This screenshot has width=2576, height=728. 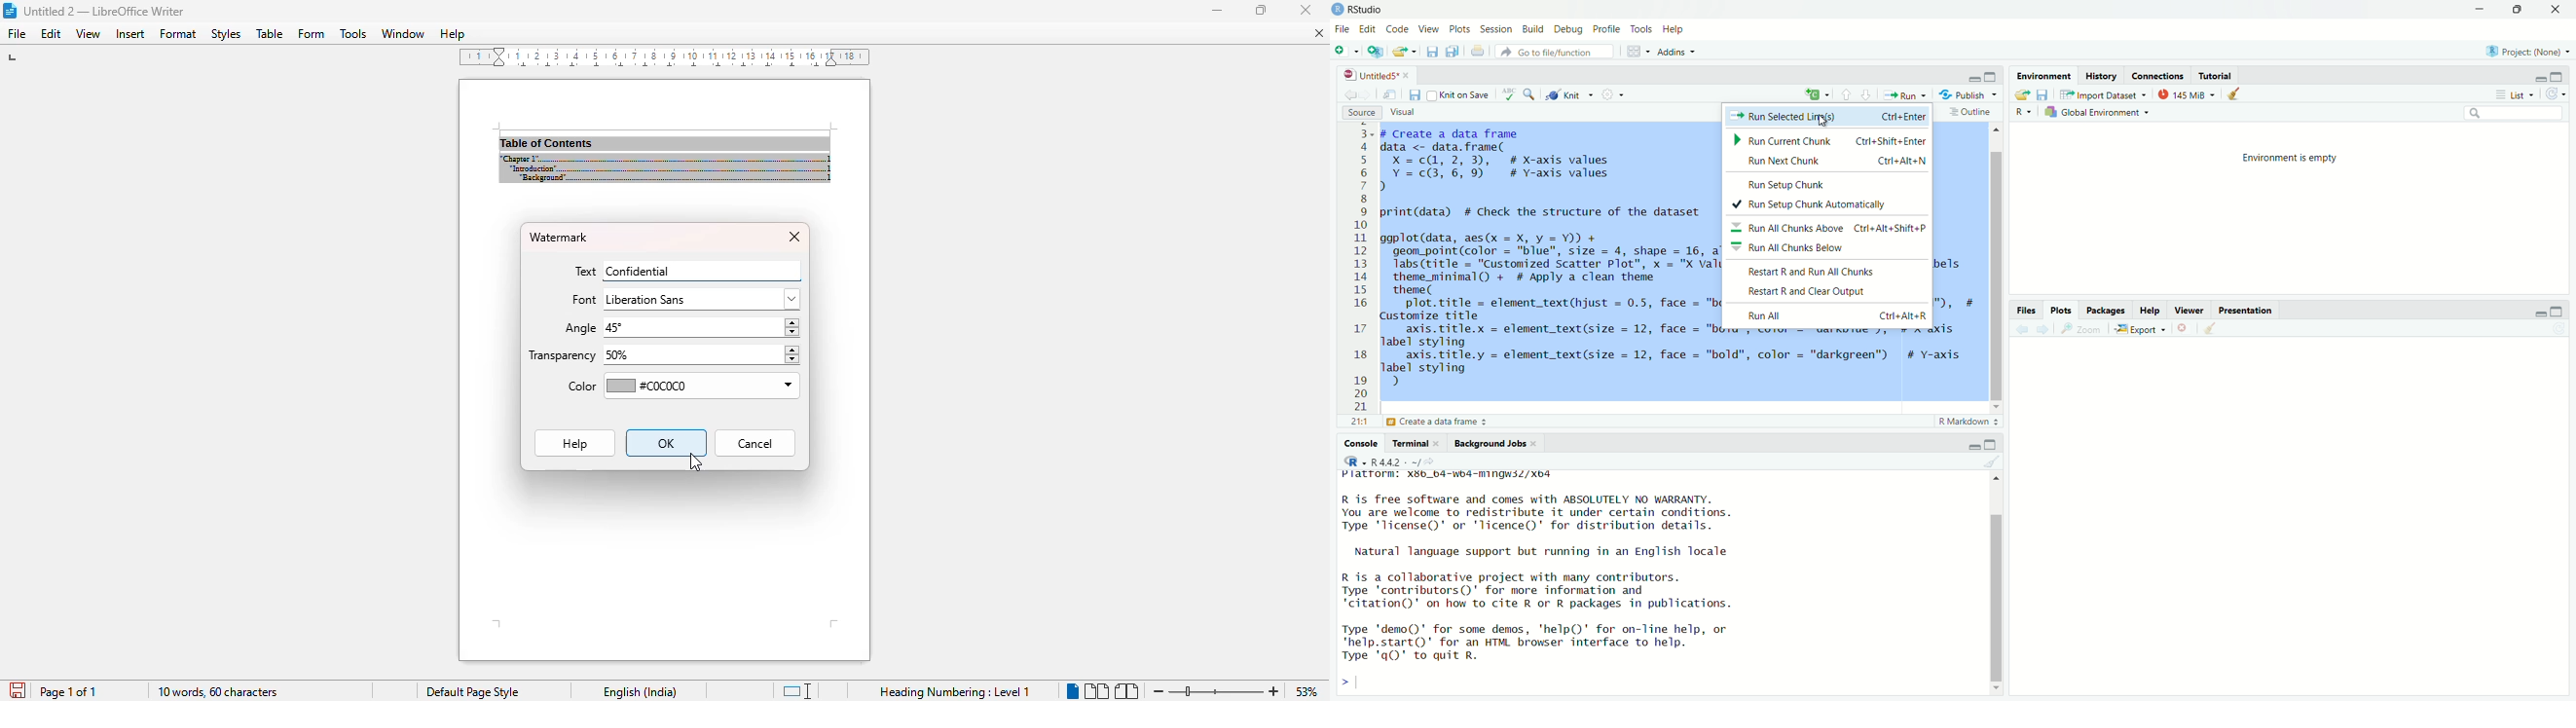 I want to click on debug, so click(x=1533, y=29).